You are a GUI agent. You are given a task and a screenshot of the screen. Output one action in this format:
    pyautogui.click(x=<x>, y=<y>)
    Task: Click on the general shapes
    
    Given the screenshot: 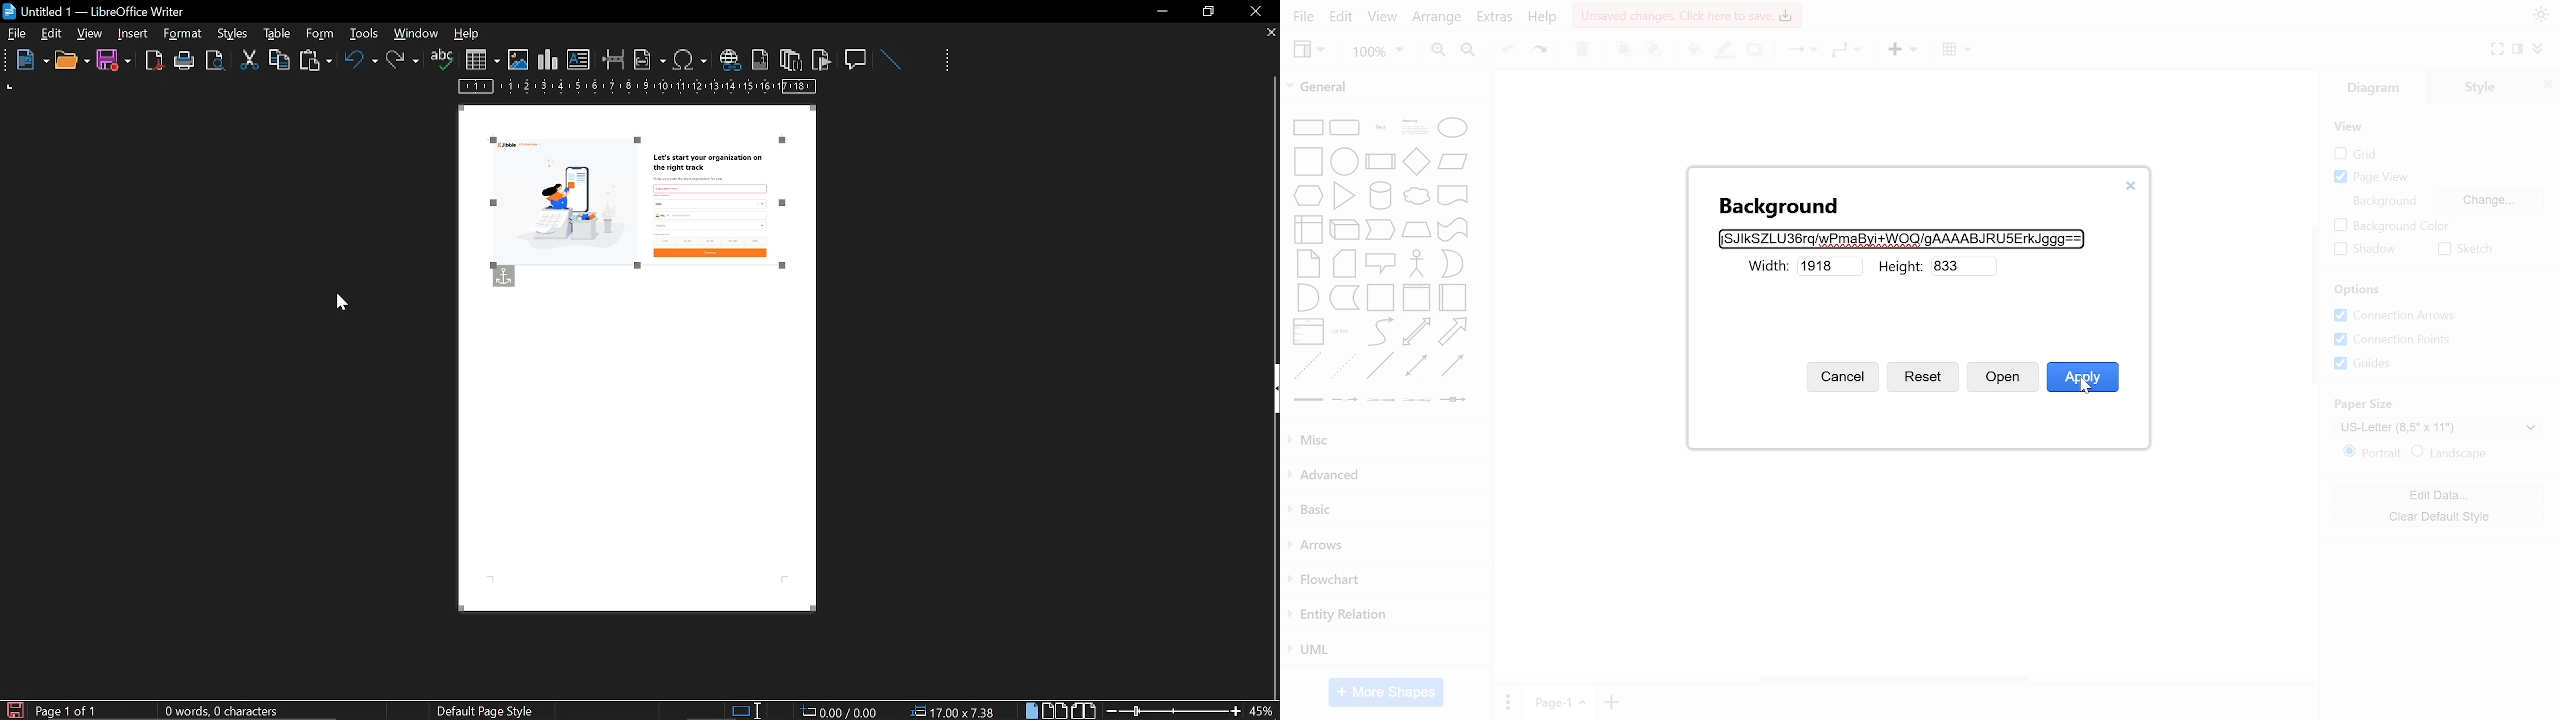 What is the action you would take?
    pyautogui.click(x=1410, y=125)
    